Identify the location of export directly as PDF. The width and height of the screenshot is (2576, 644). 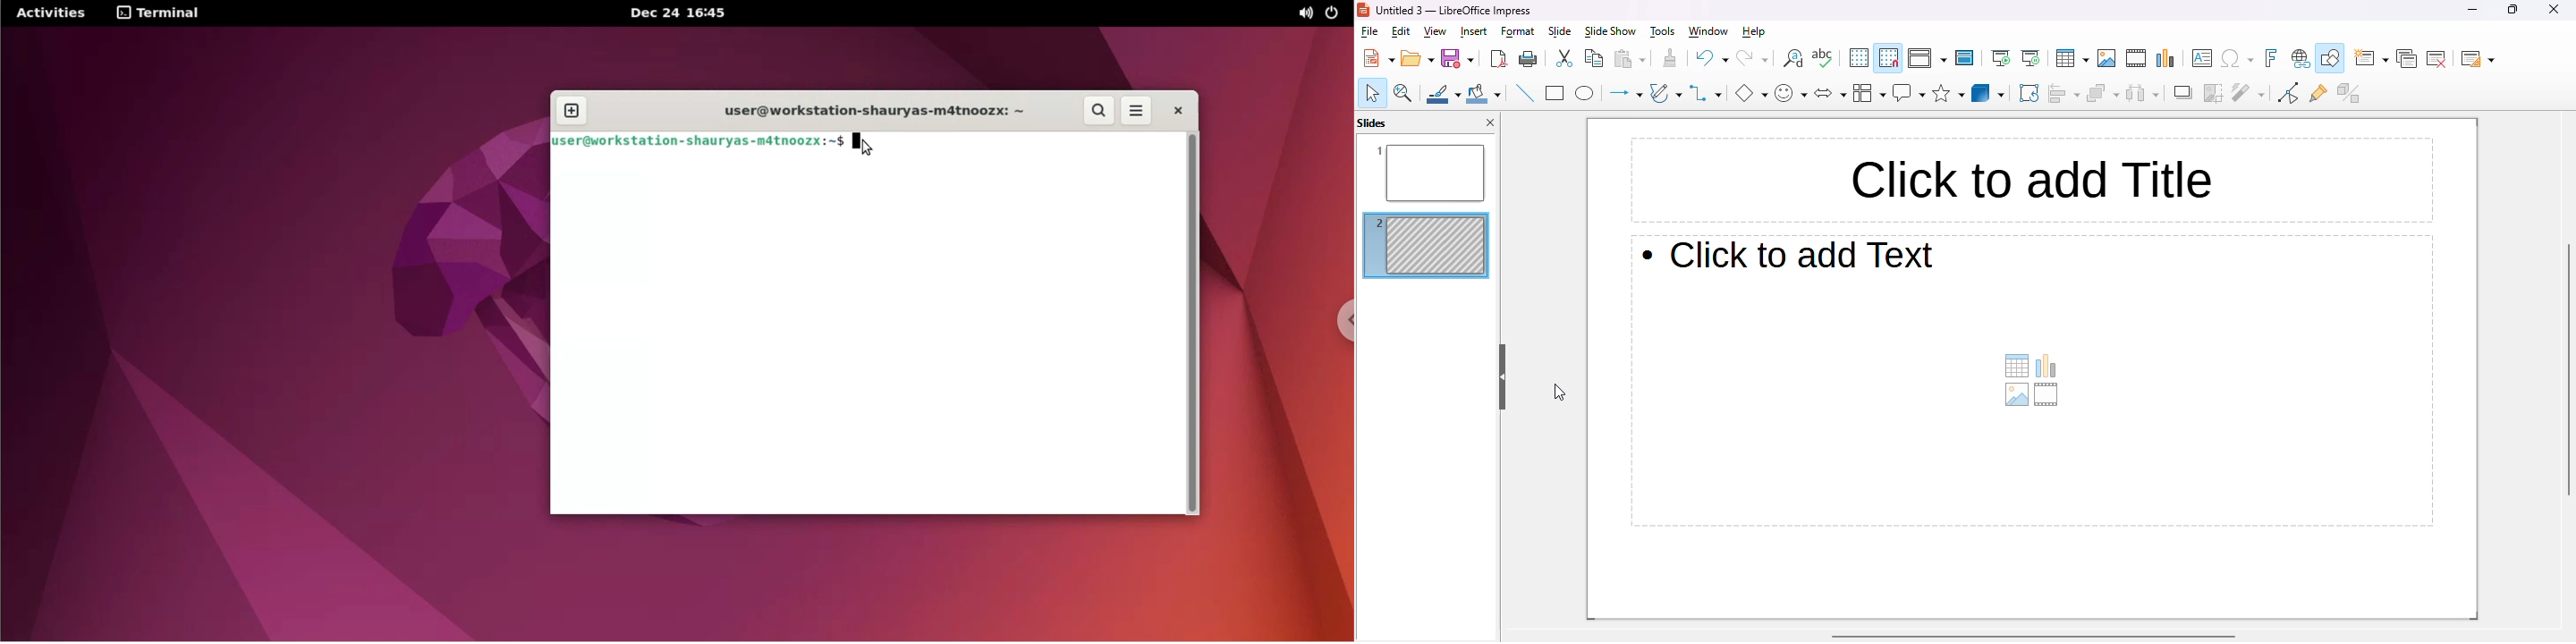
(1499, 59).